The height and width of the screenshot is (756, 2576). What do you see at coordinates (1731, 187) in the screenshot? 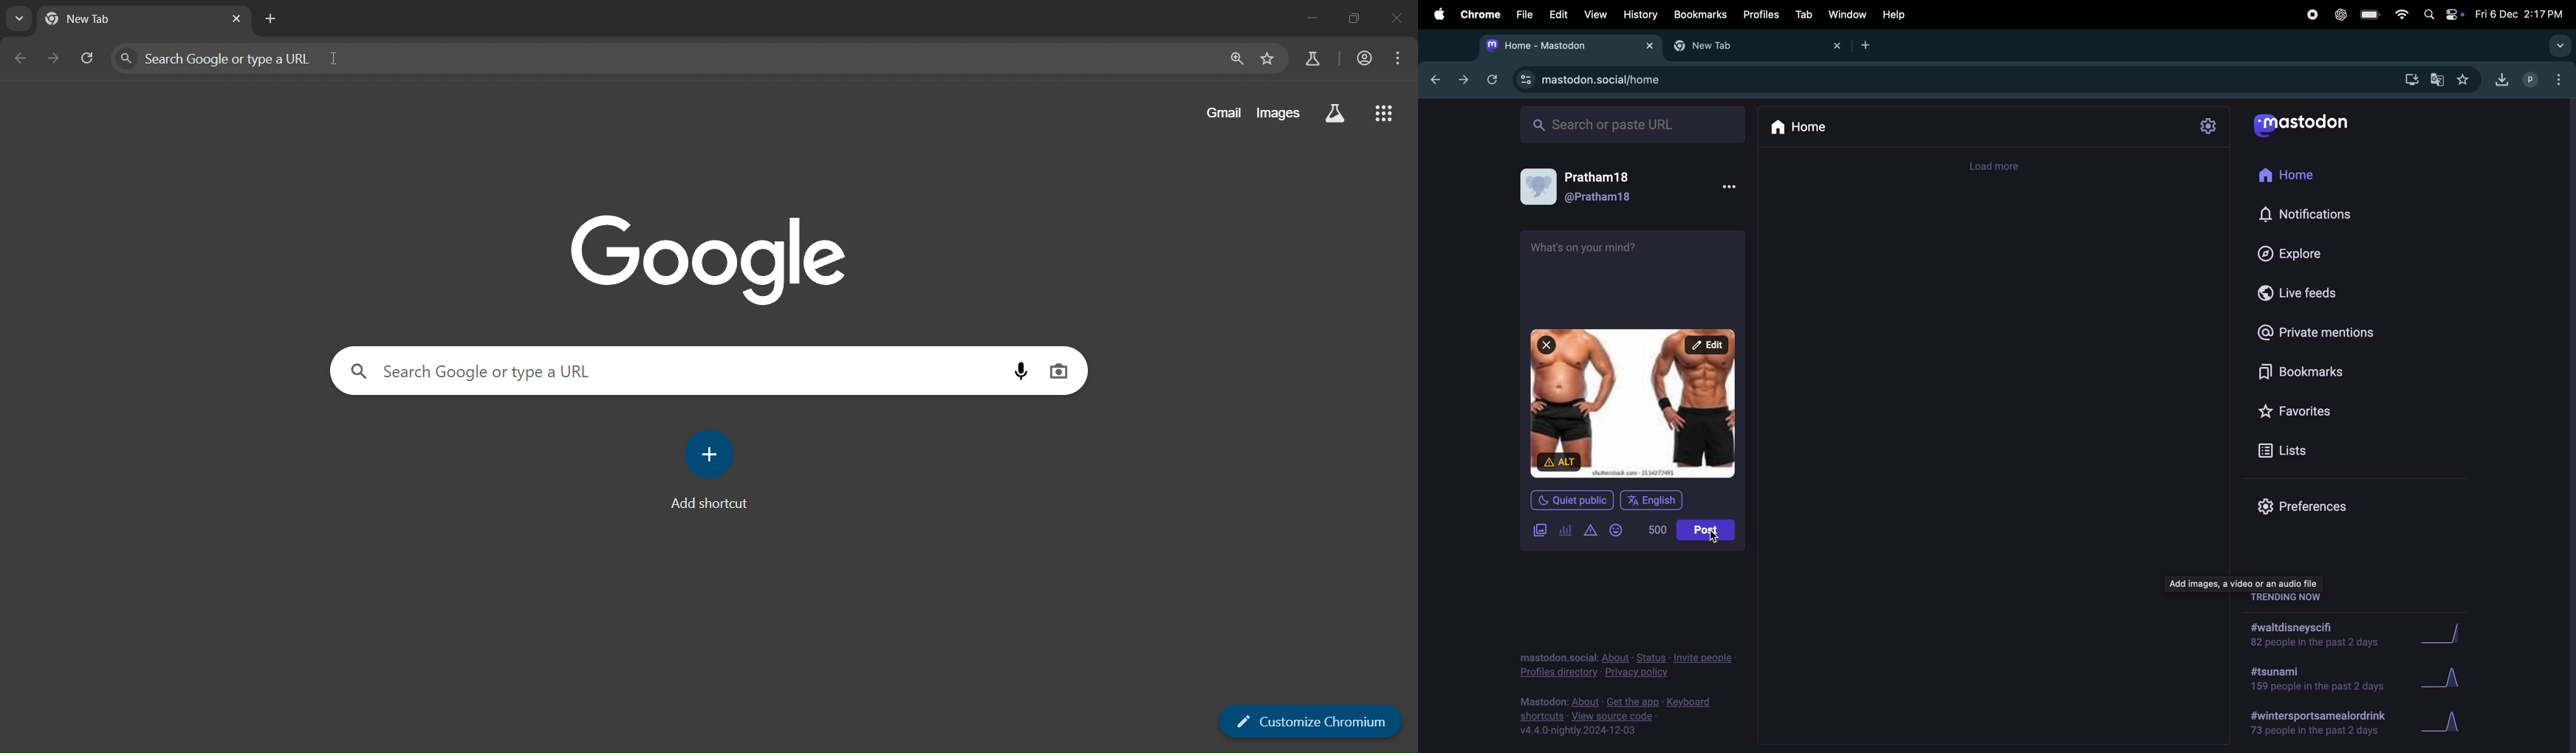
I see `options` at bounding box center [1731, 187].